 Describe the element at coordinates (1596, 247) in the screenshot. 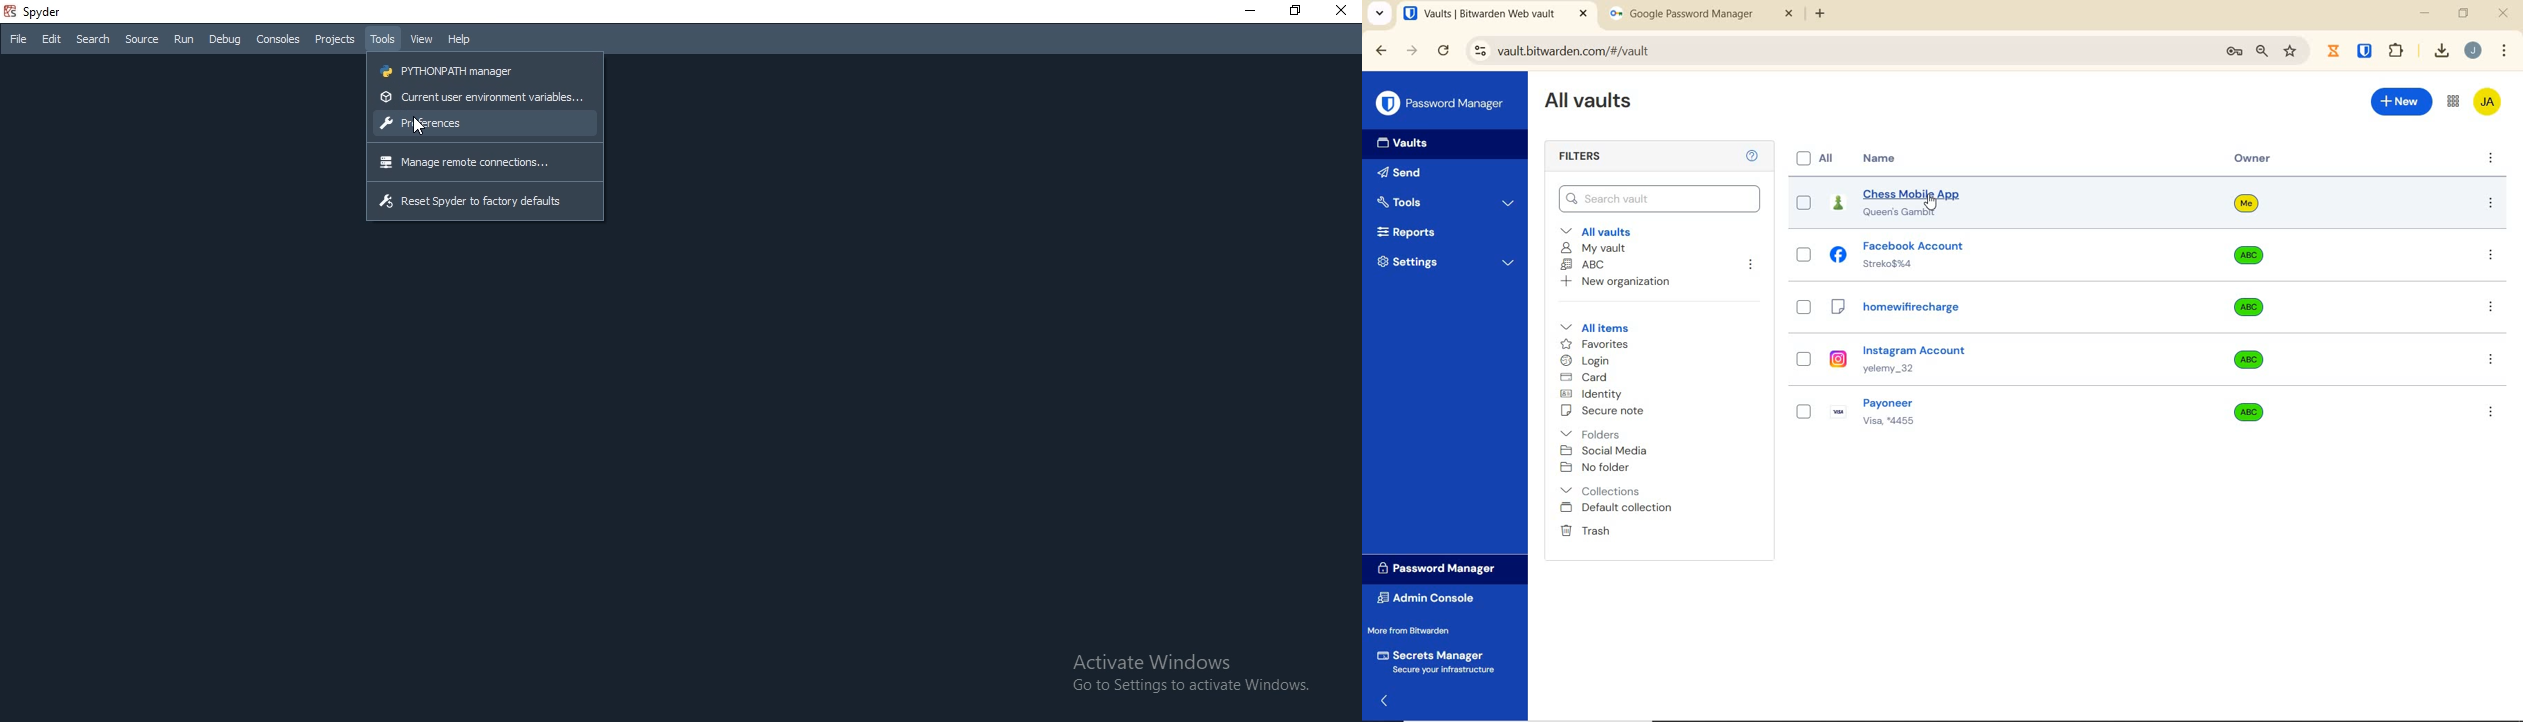

I see `My Vault` at that location.